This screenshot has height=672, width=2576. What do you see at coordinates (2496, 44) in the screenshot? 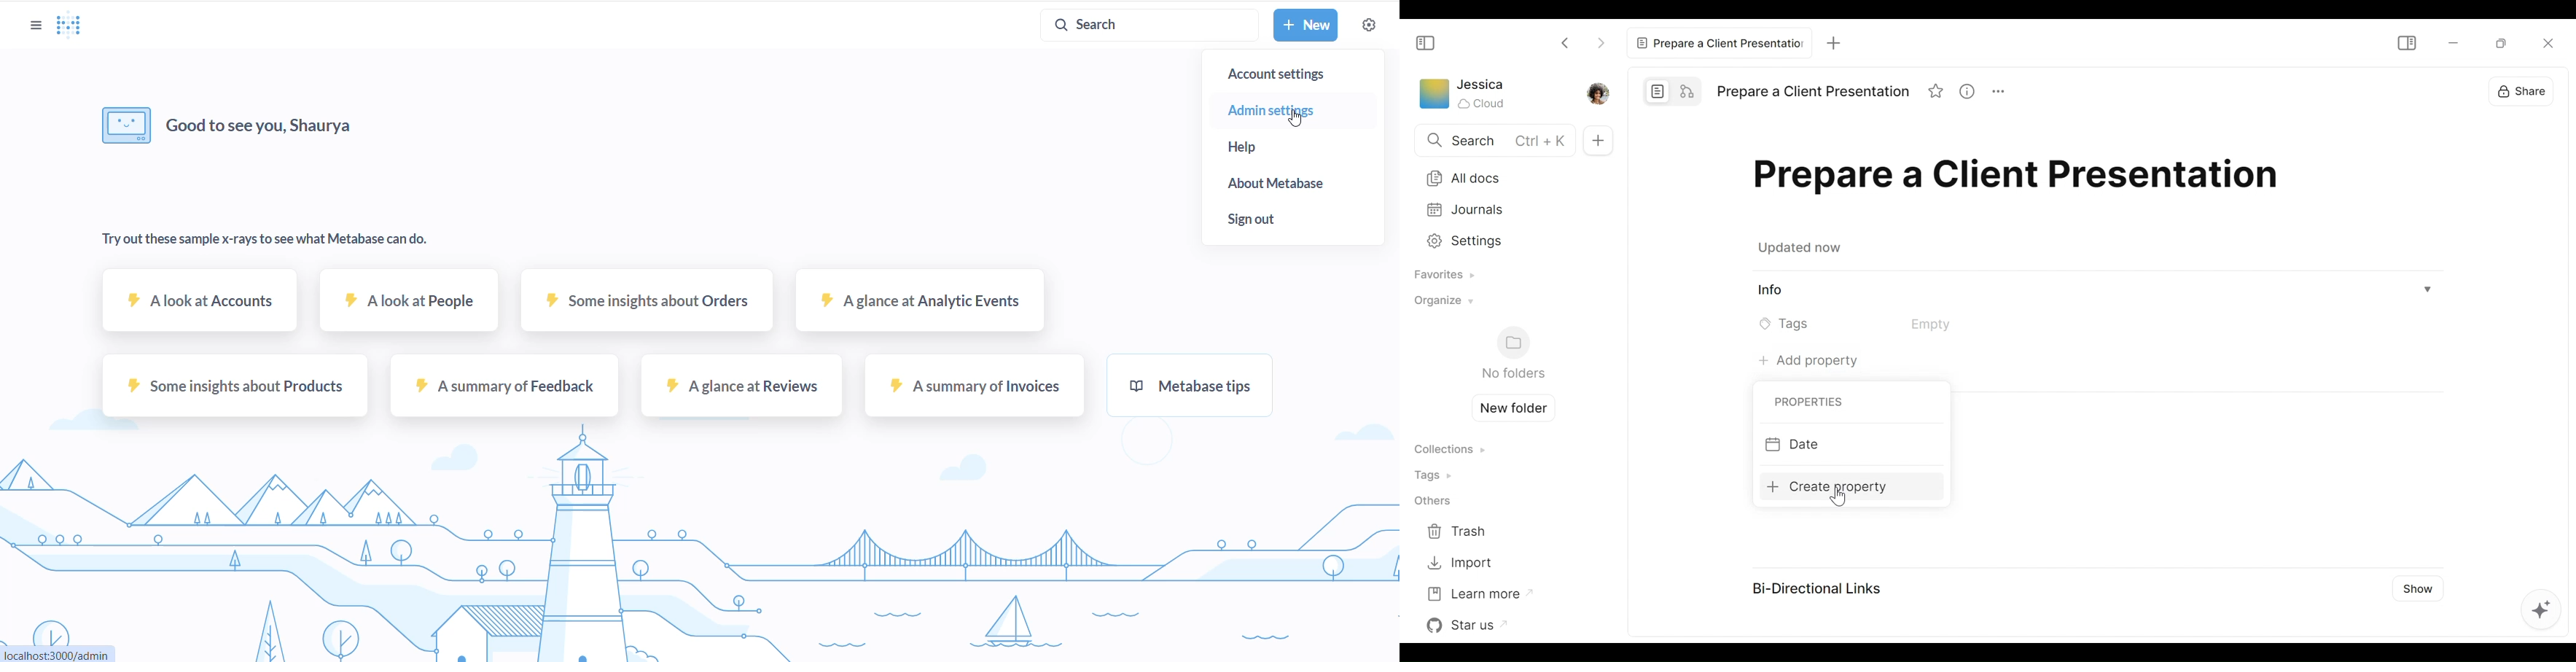
I see `Minimize` at bounding box center [2496, 44].